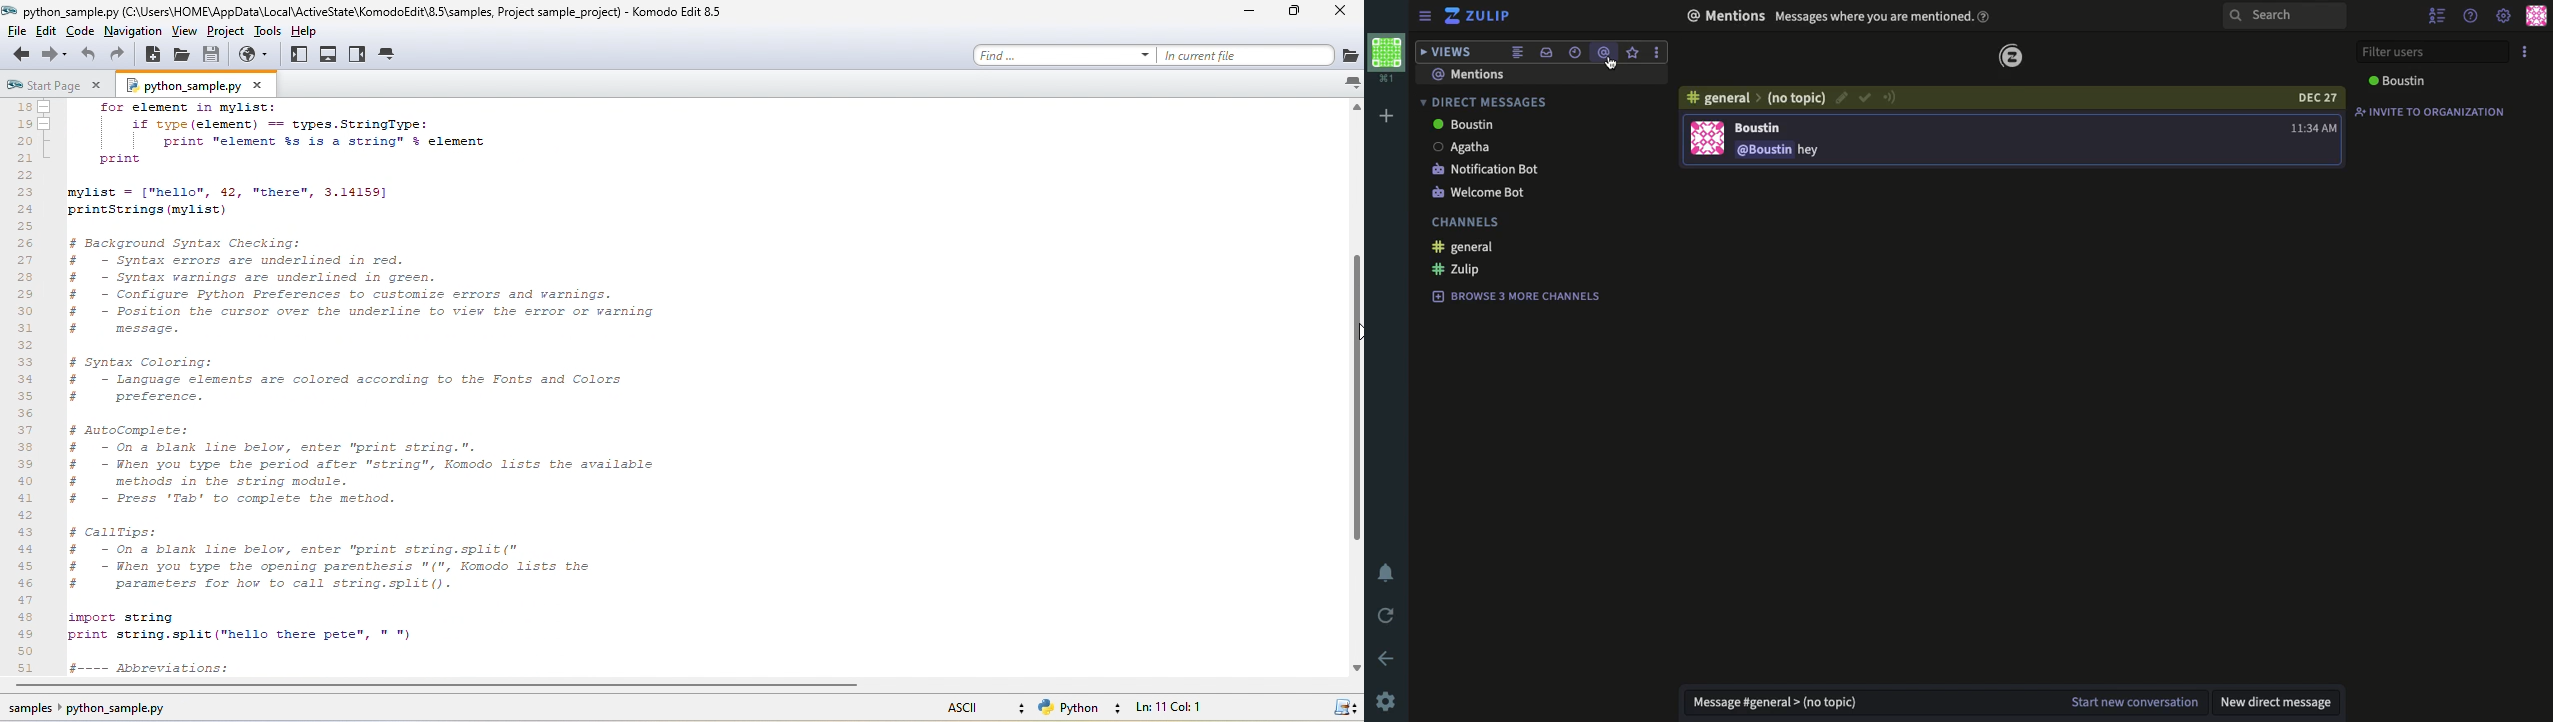 The width and height of the screenshot is (2576, 728). Describe the element at coordinates (1548, 50) in the screenshot. I see `inbox` at that location.